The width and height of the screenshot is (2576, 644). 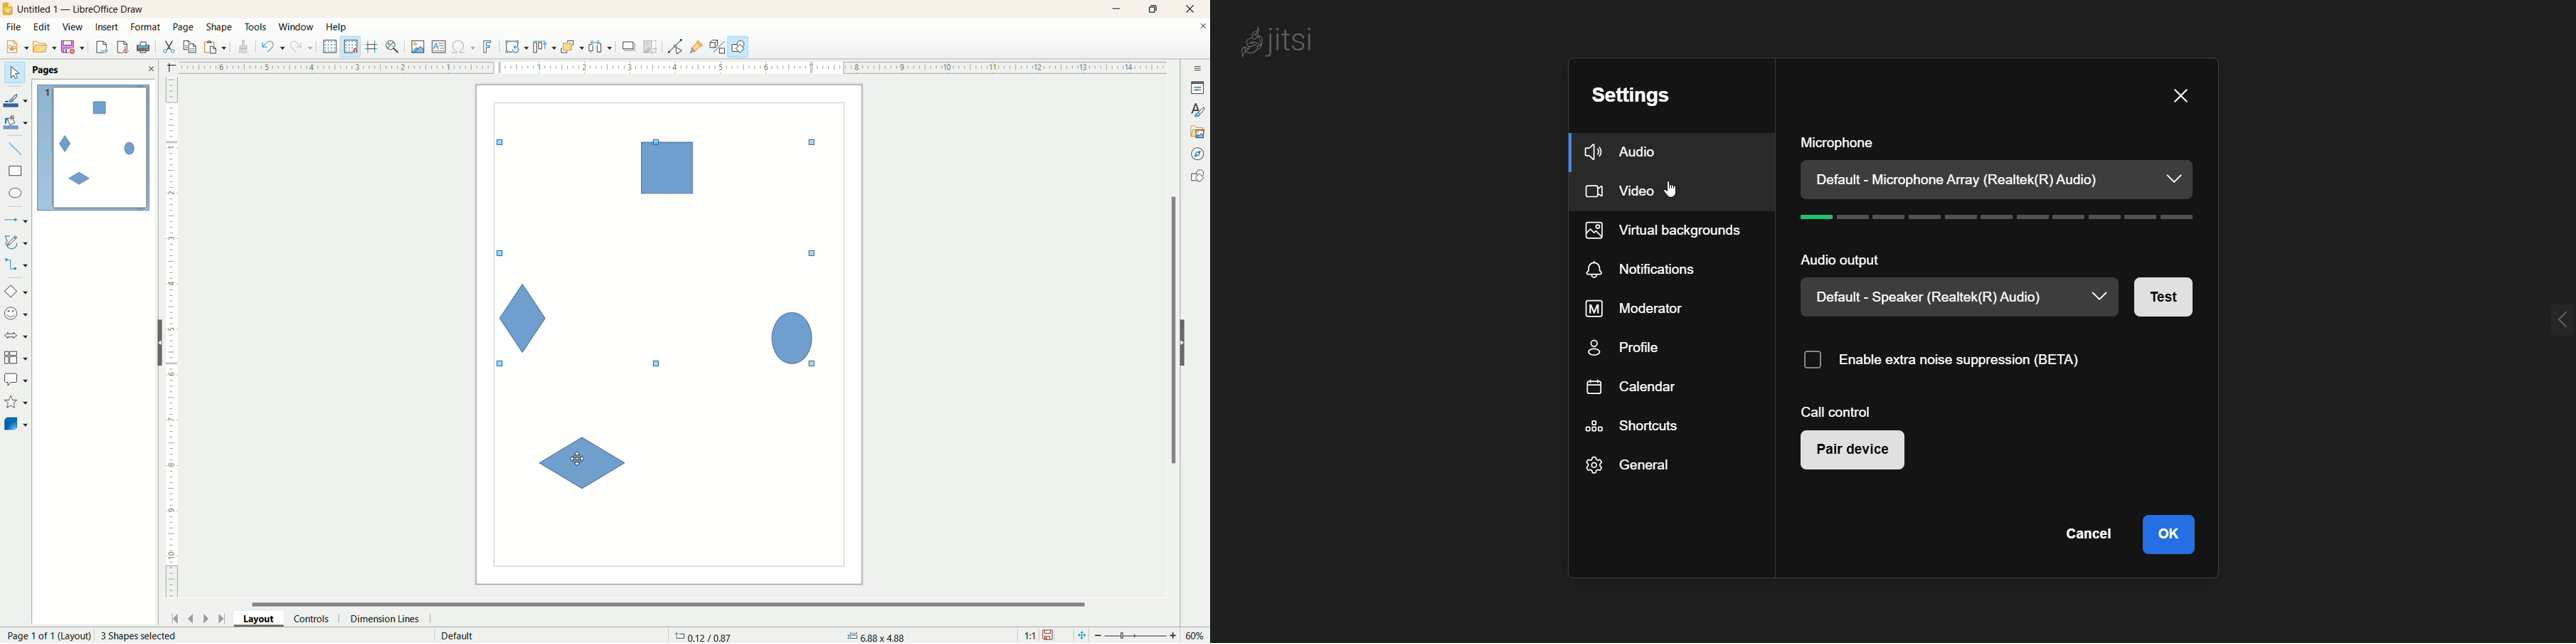 I want to click on audio output, so click(x=1847, y=259).